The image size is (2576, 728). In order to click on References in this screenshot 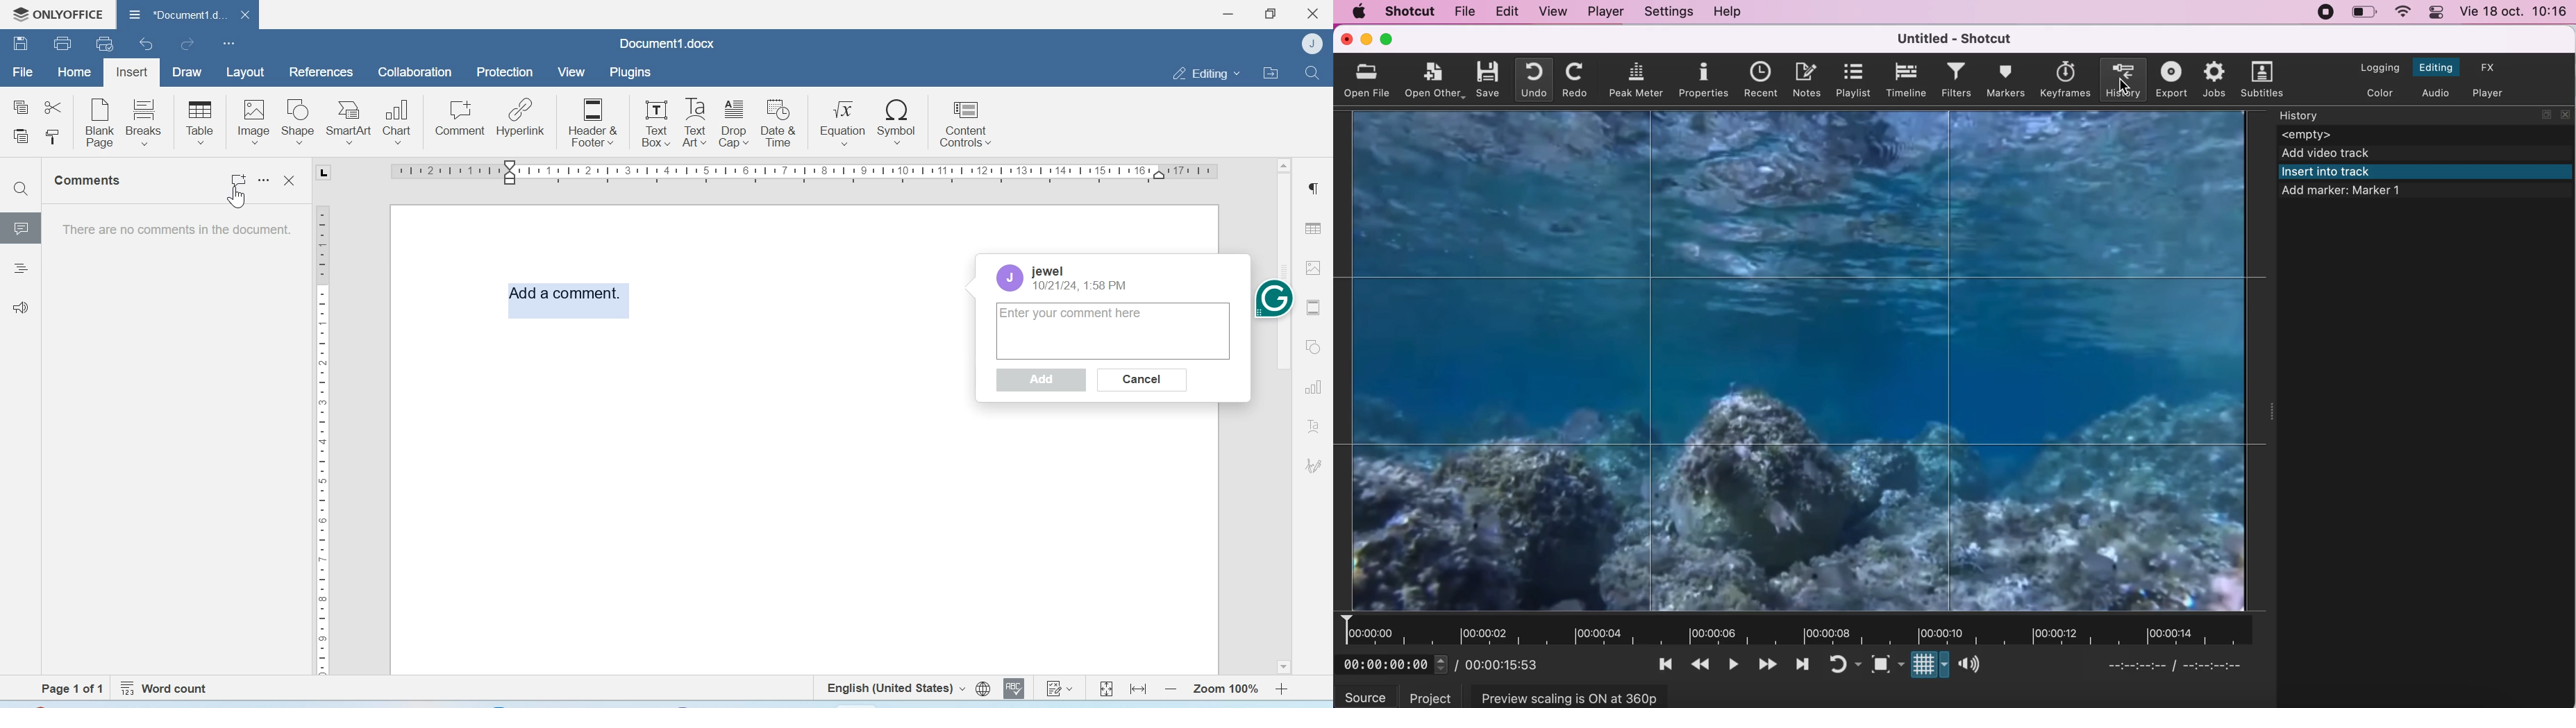, I will do `click(322, 71)`.